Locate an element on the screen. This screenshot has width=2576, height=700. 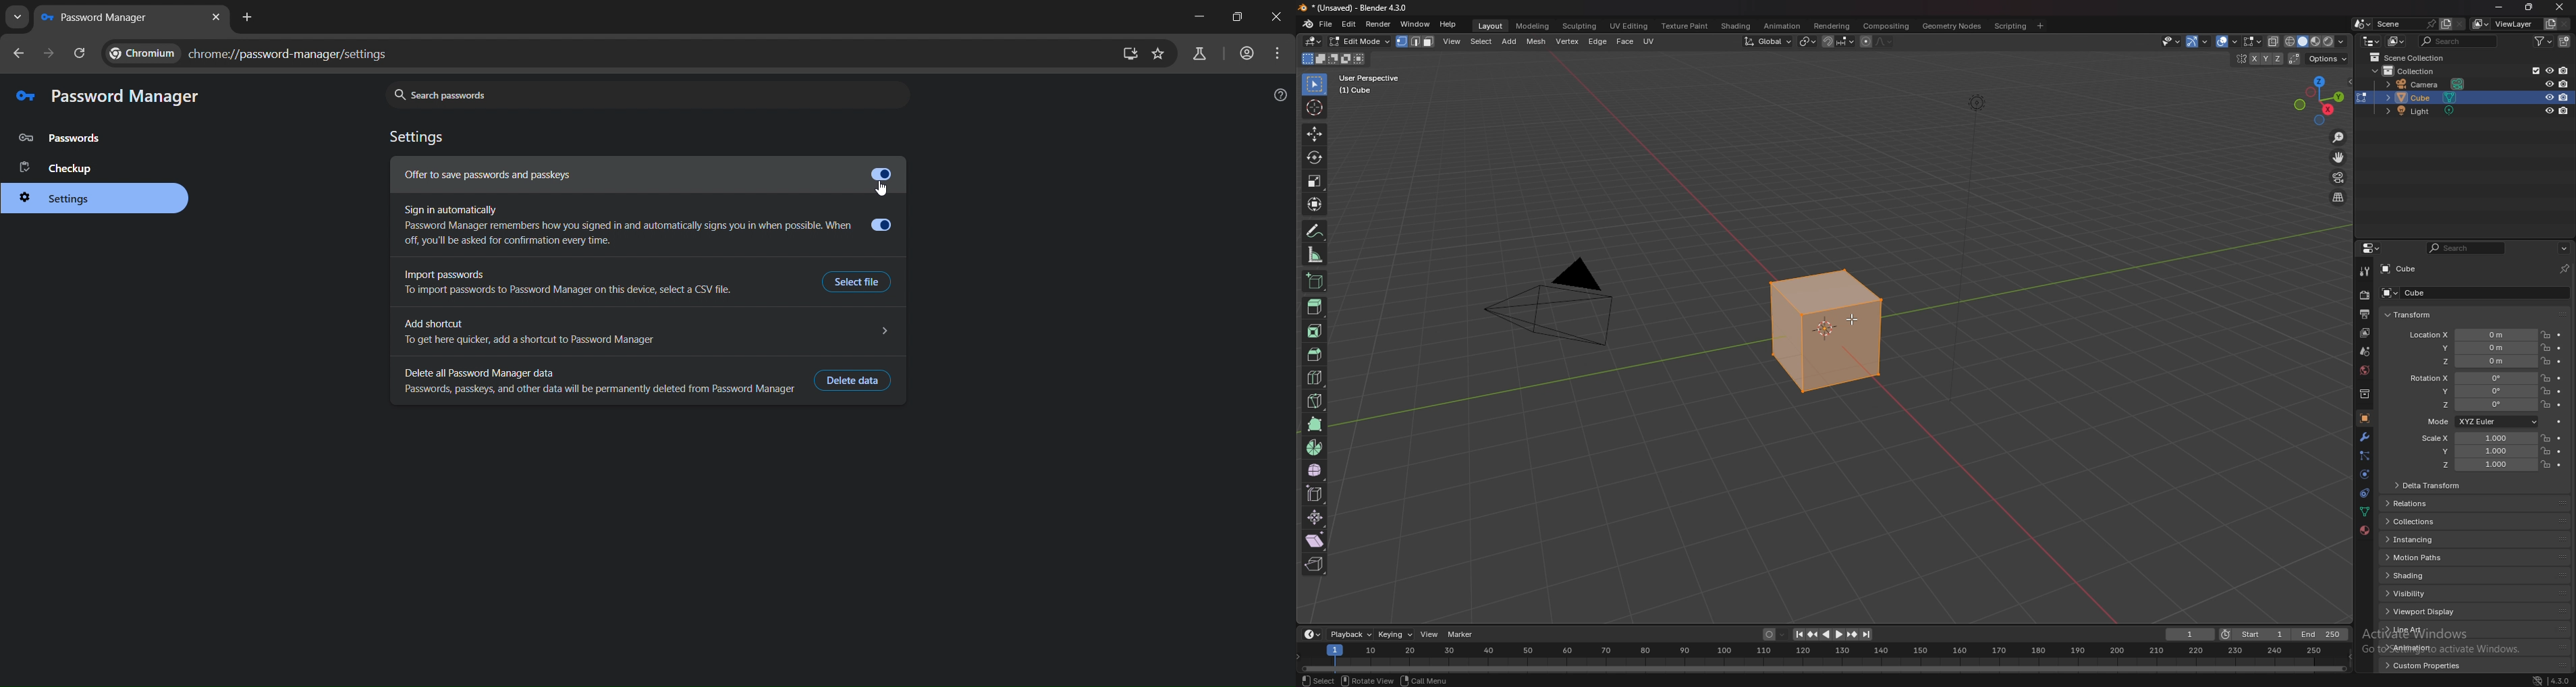
help is located at coordinates (1276, 94).